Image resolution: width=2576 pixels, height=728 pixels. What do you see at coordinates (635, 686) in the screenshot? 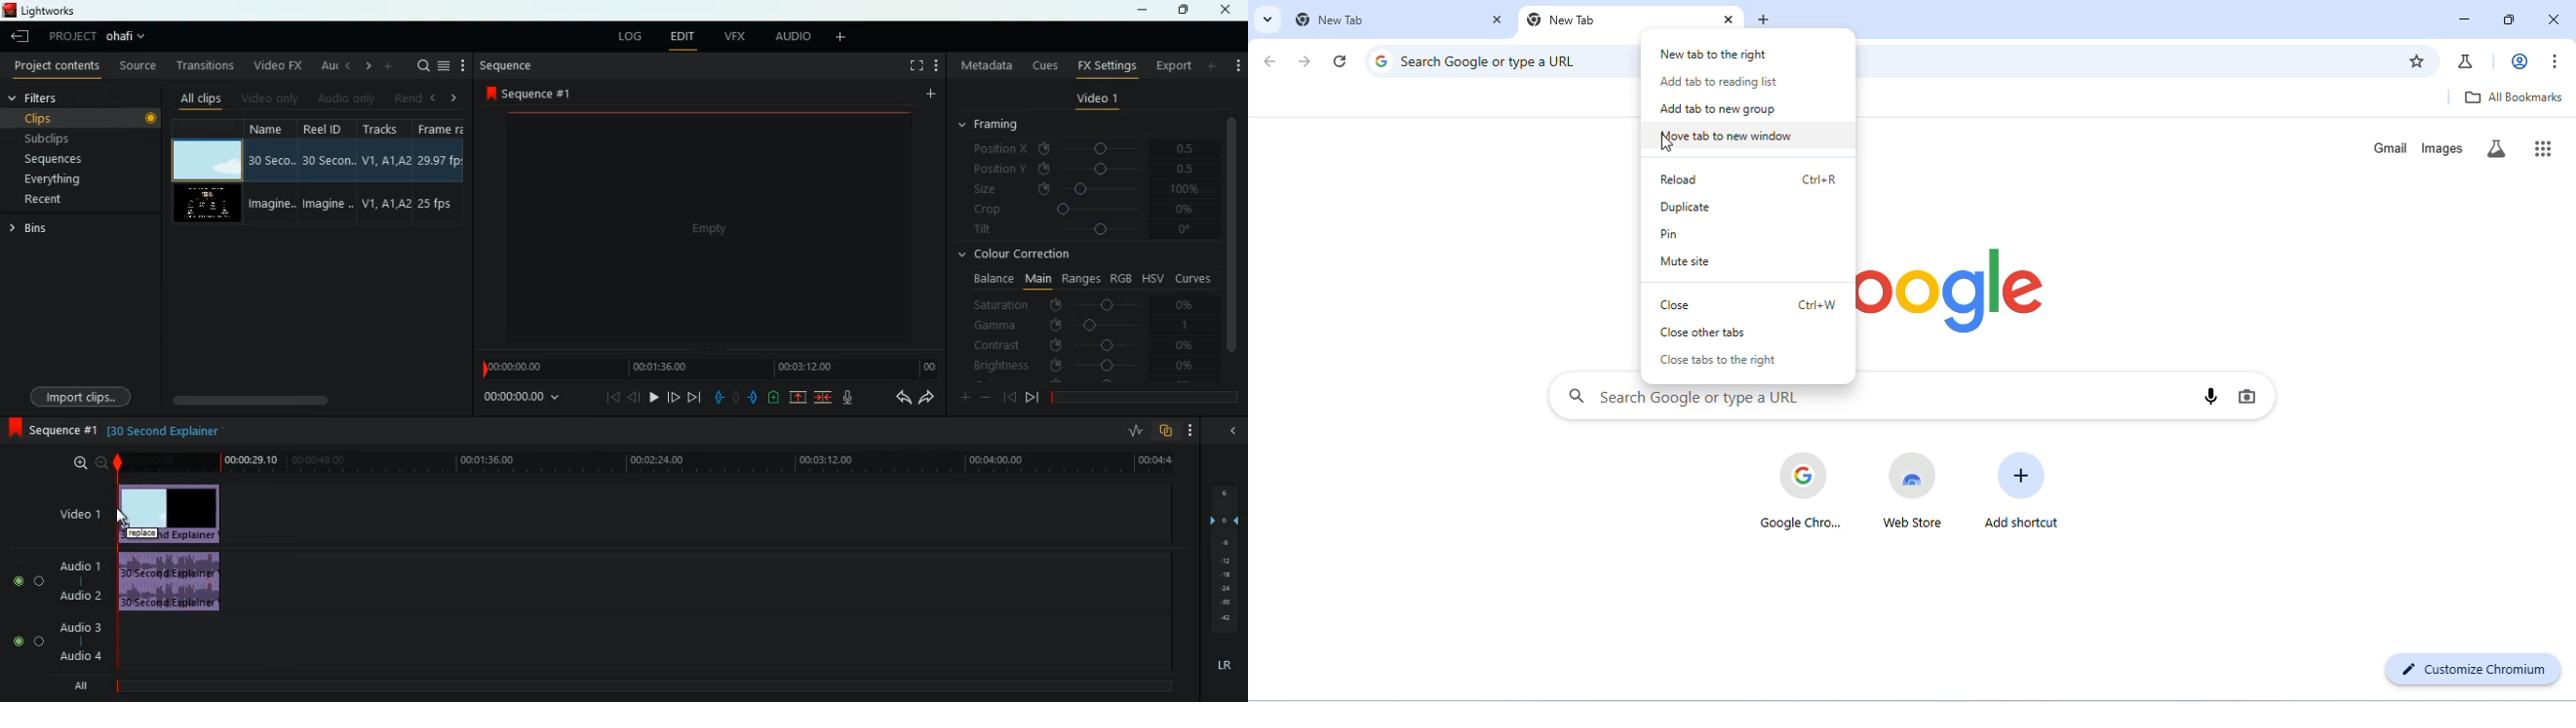
I see `timeline` at bounding box center [635, 686].